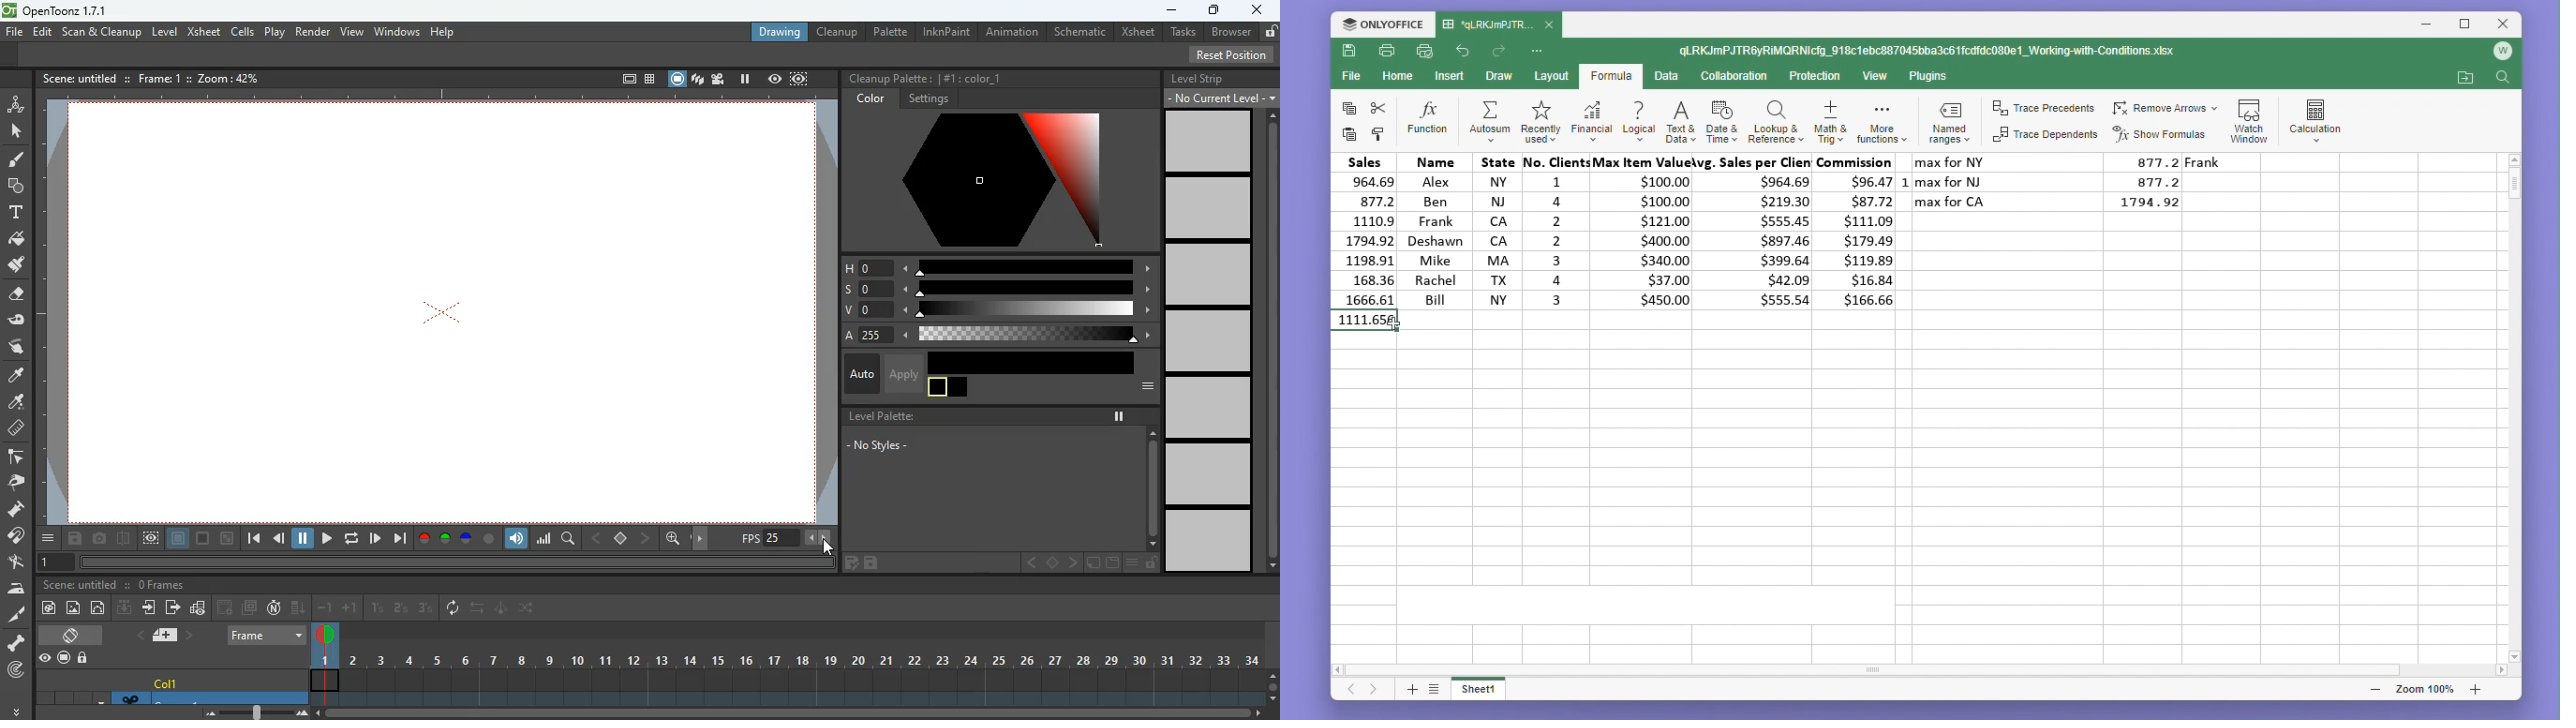 This screenshot has width=2576, height=728. Describe the element at coordinates (15, 188) in the screenshot. I see `shapes` at that location.